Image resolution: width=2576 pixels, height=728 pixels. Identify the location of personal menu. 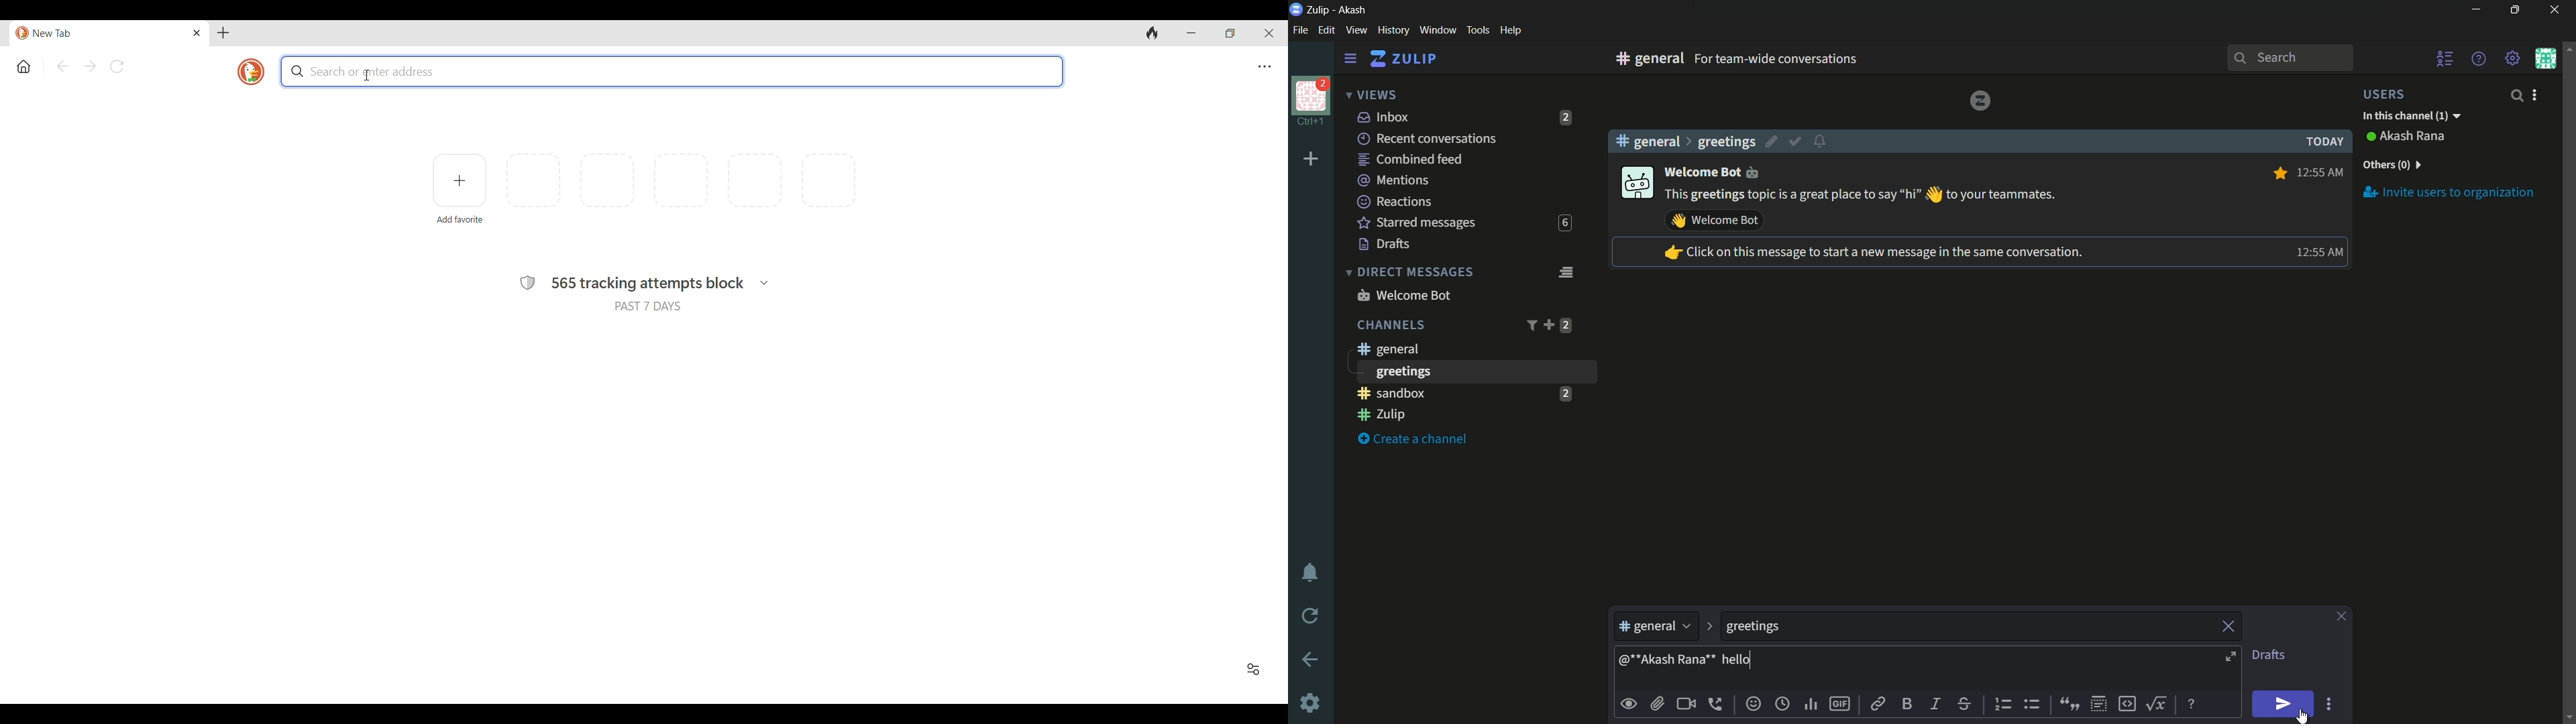
(2545, 58).